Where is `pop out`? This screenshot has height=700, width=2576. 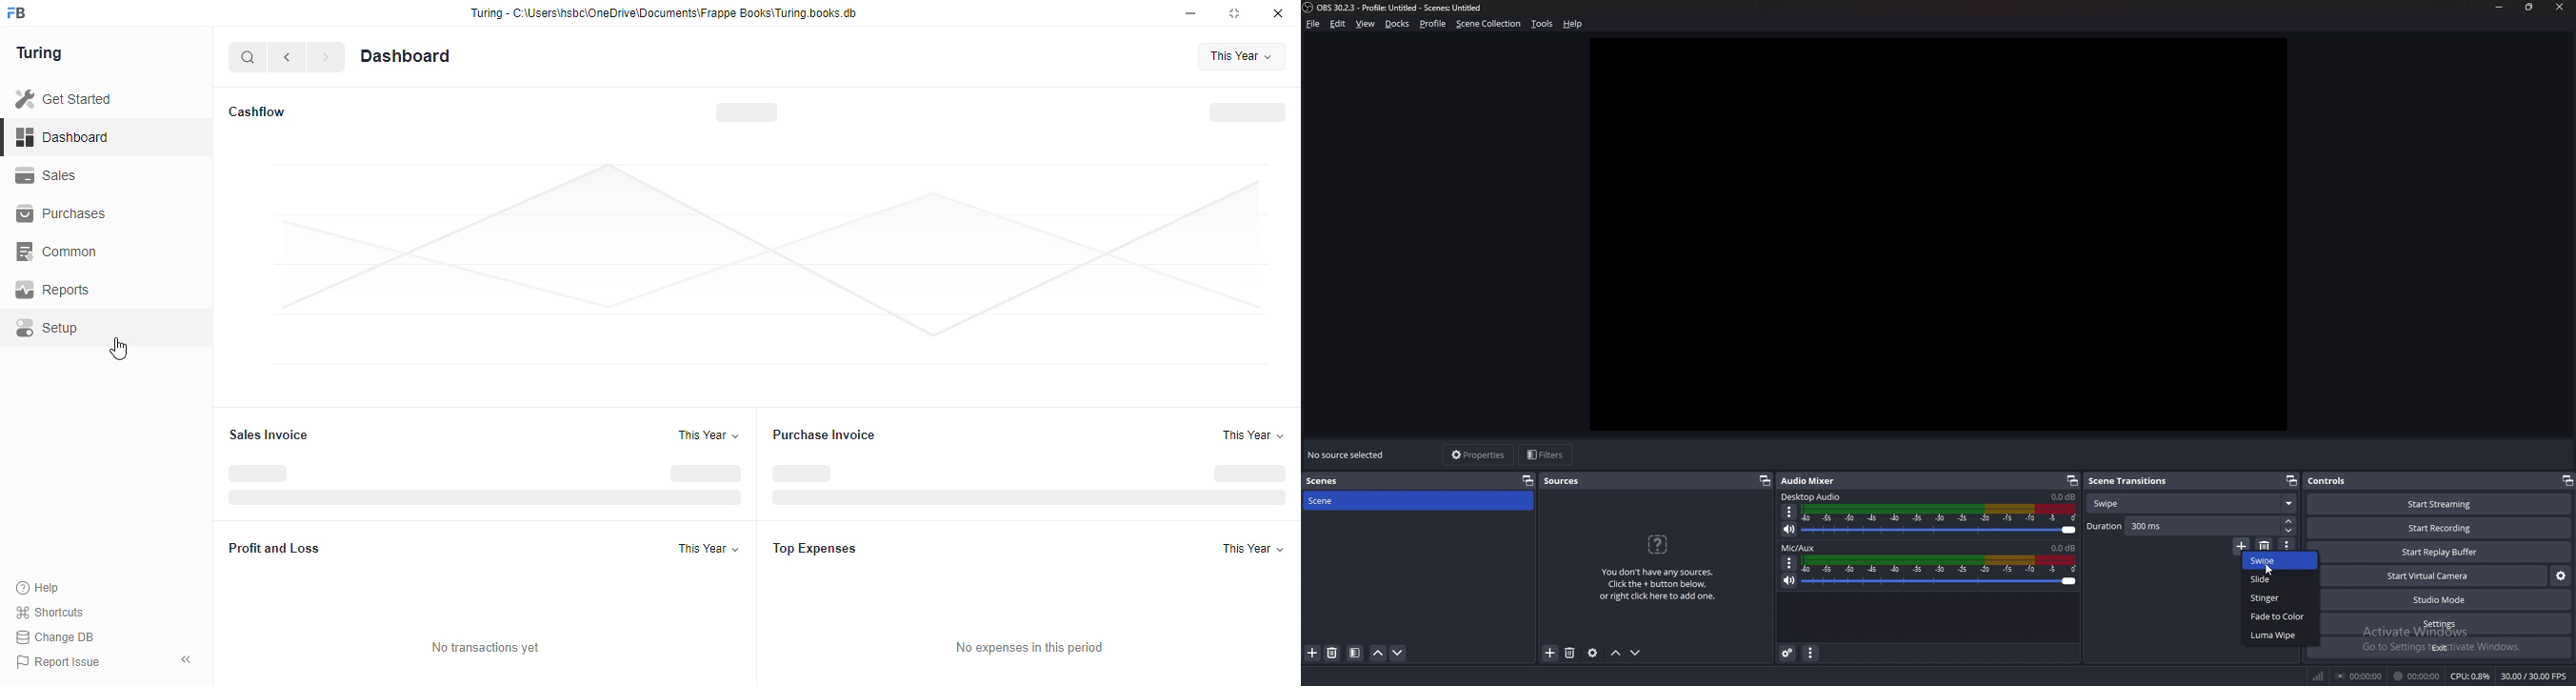
pop out is located at coordinates (2567, 481).